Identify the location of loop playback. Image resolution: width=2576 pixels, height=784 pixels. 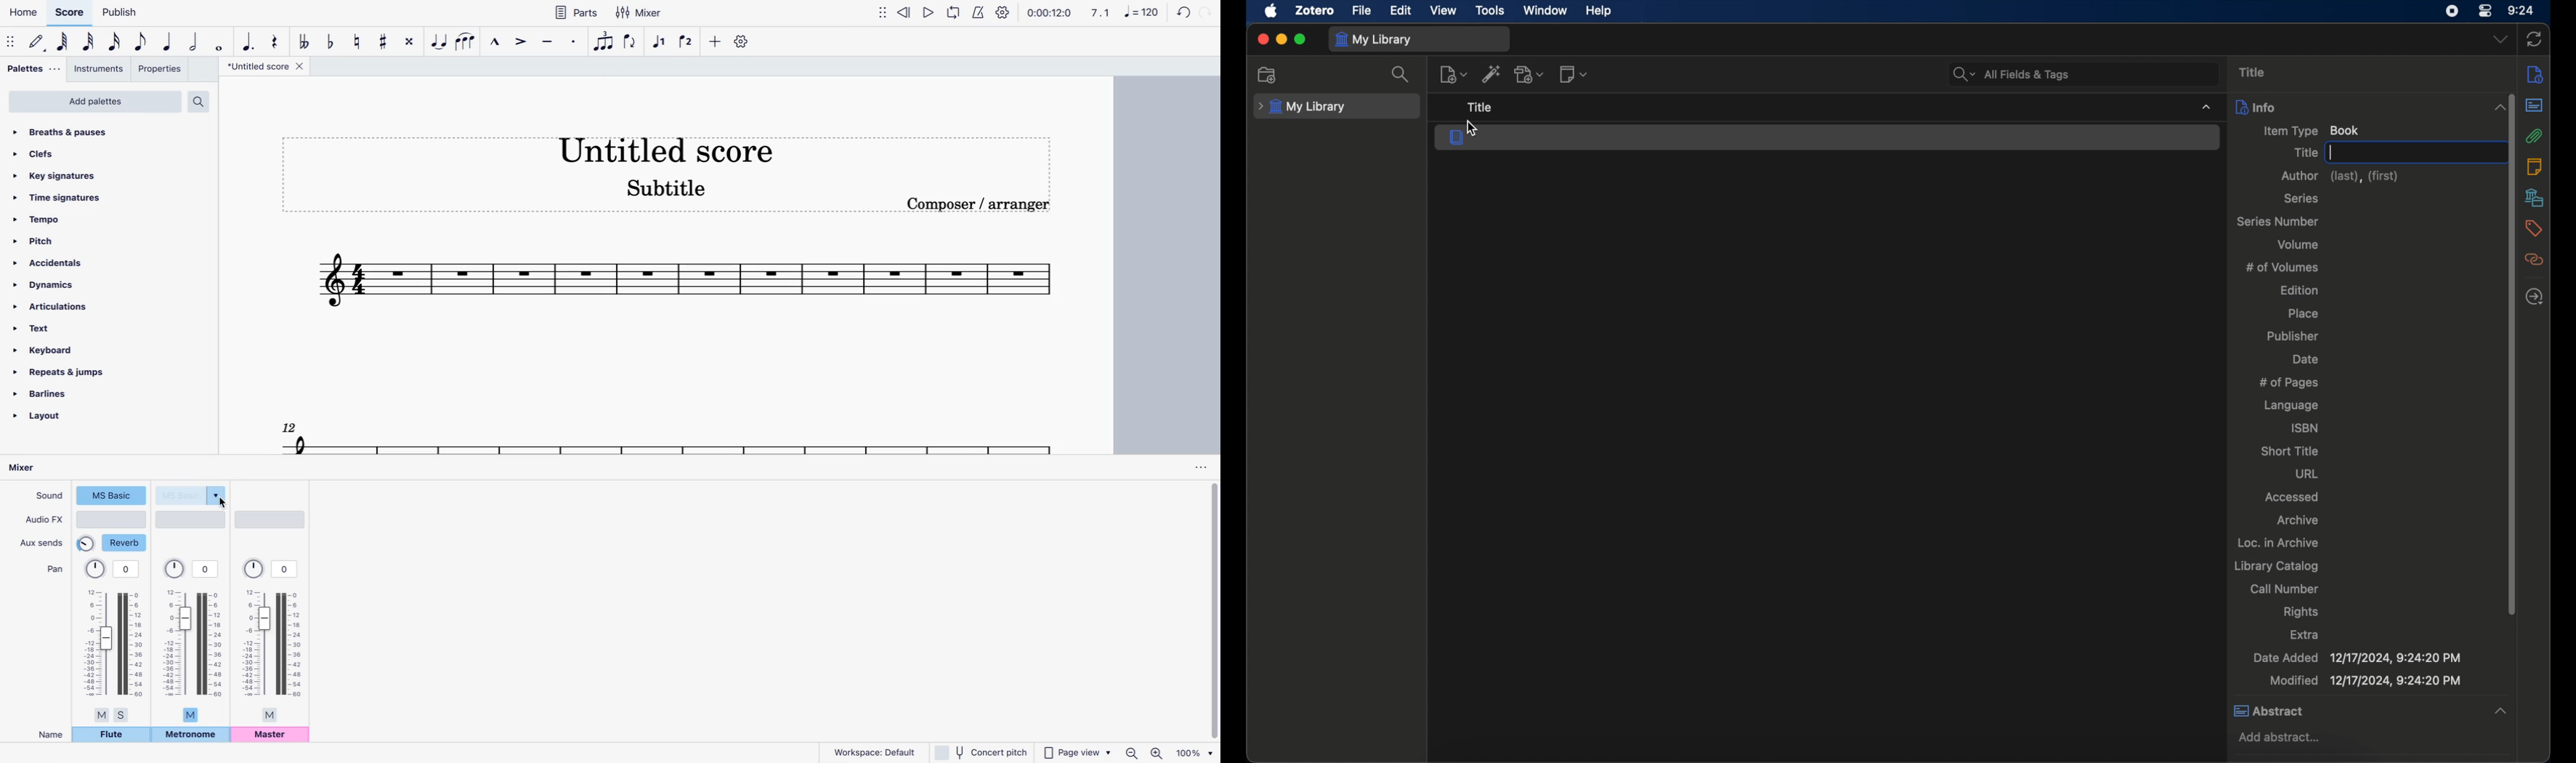
(955, 15).